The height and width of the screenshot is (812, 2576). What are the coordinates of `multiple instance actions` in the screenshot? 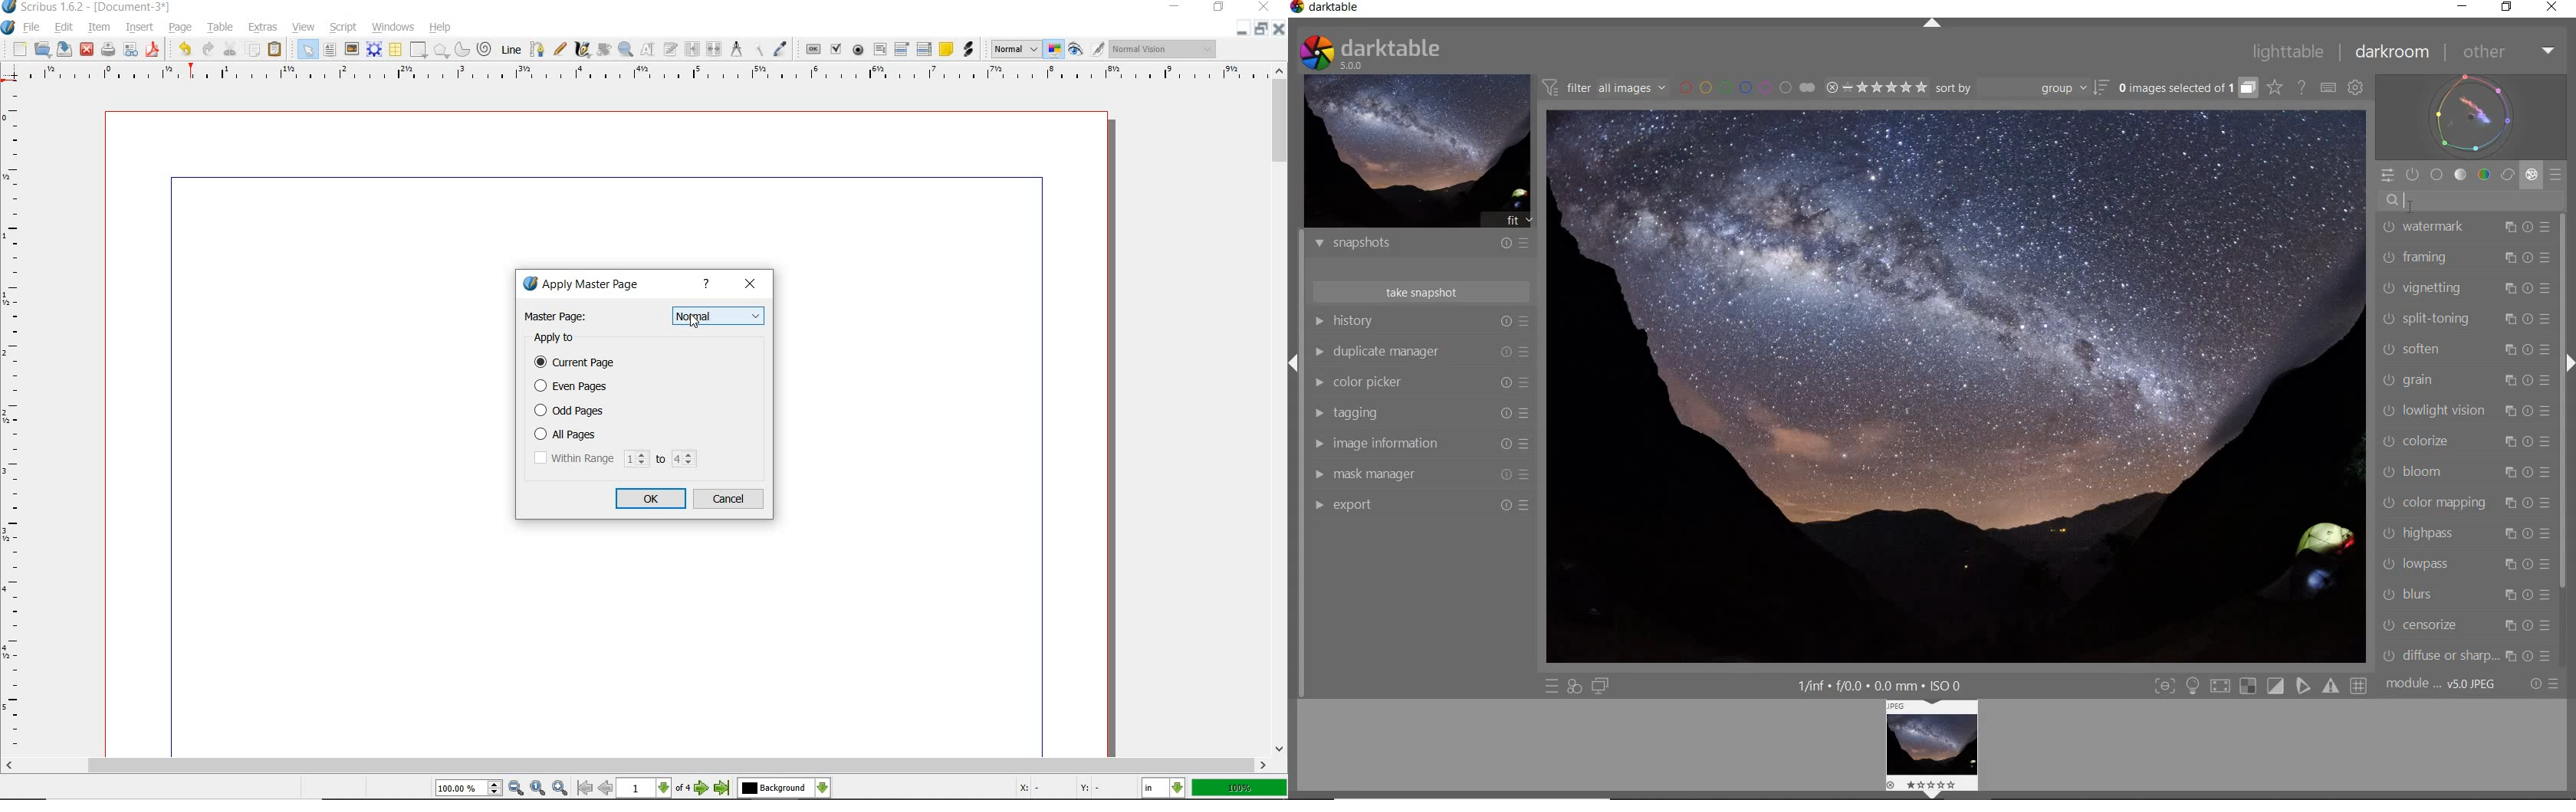 It's located at (2507, 440).